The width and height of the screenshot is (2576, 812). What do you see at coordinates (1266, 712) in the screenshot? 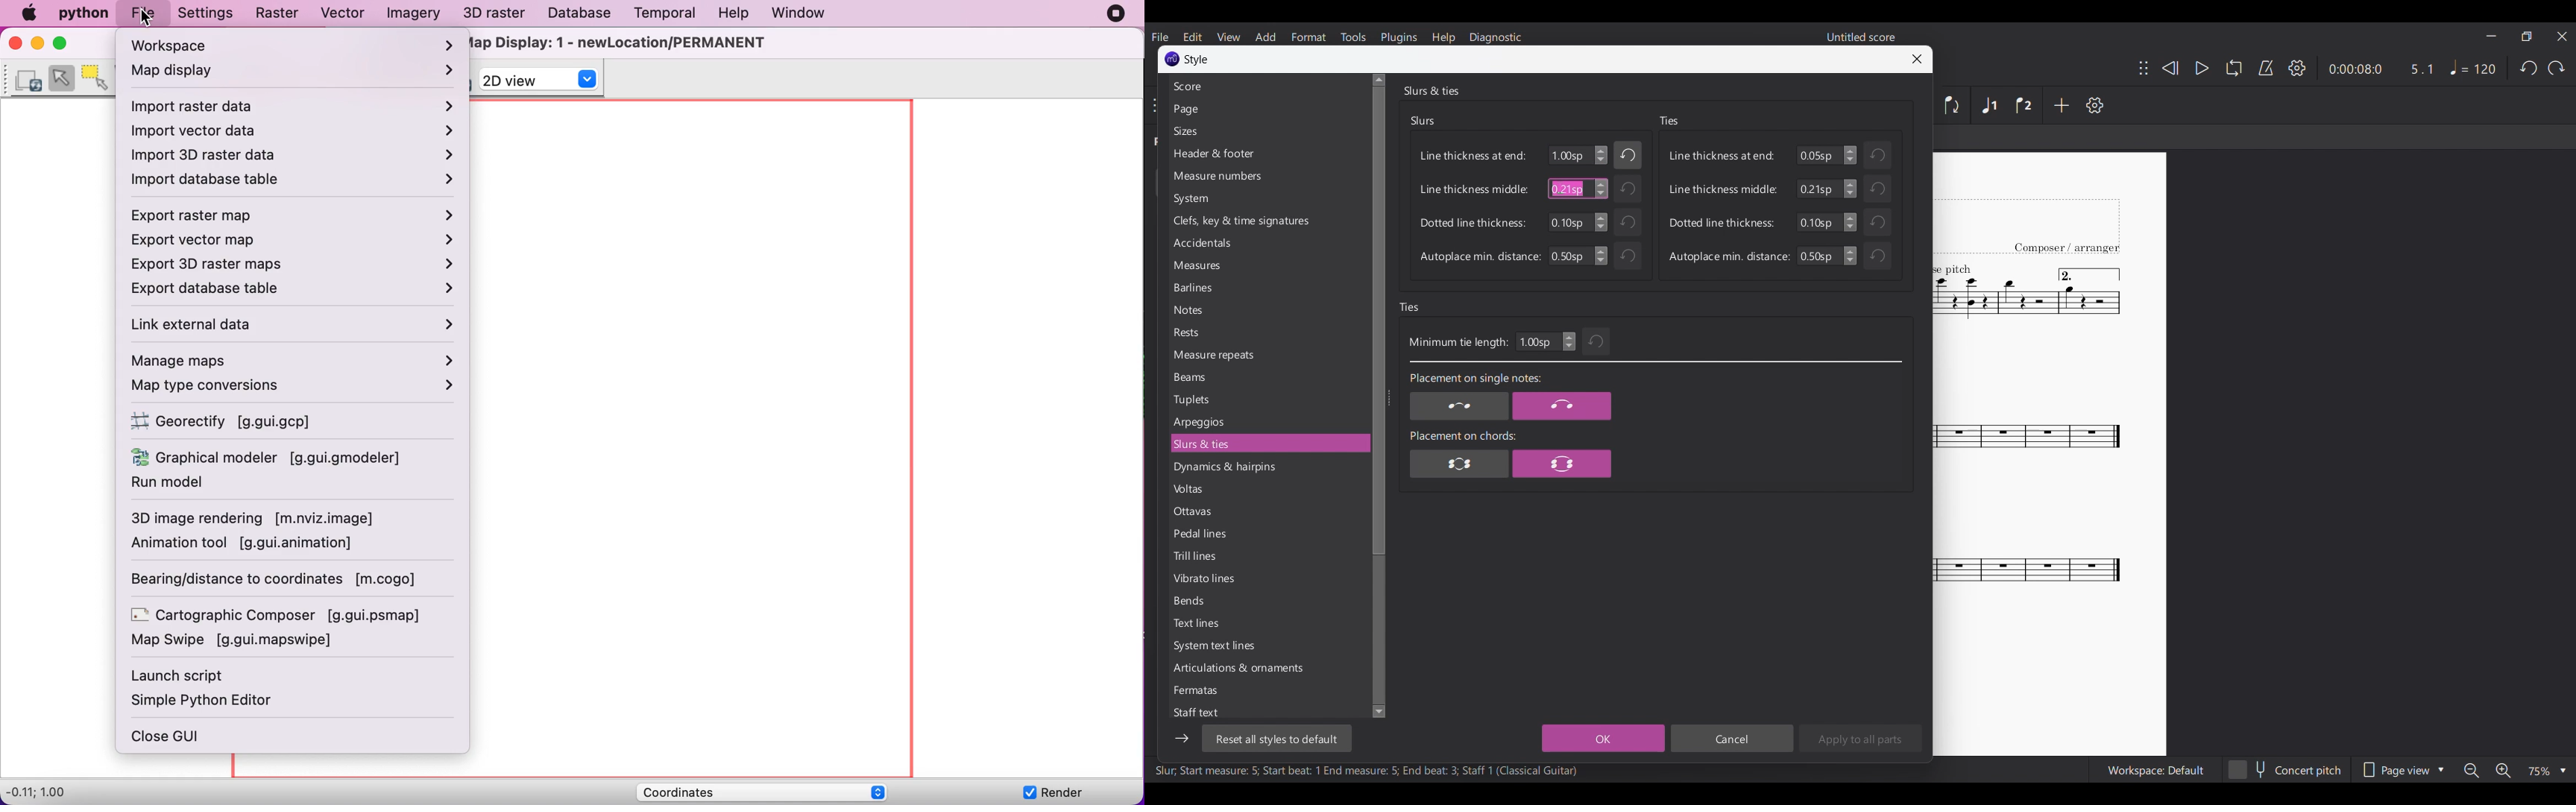
I see `Staff text` at bounding box center [1266, 712].